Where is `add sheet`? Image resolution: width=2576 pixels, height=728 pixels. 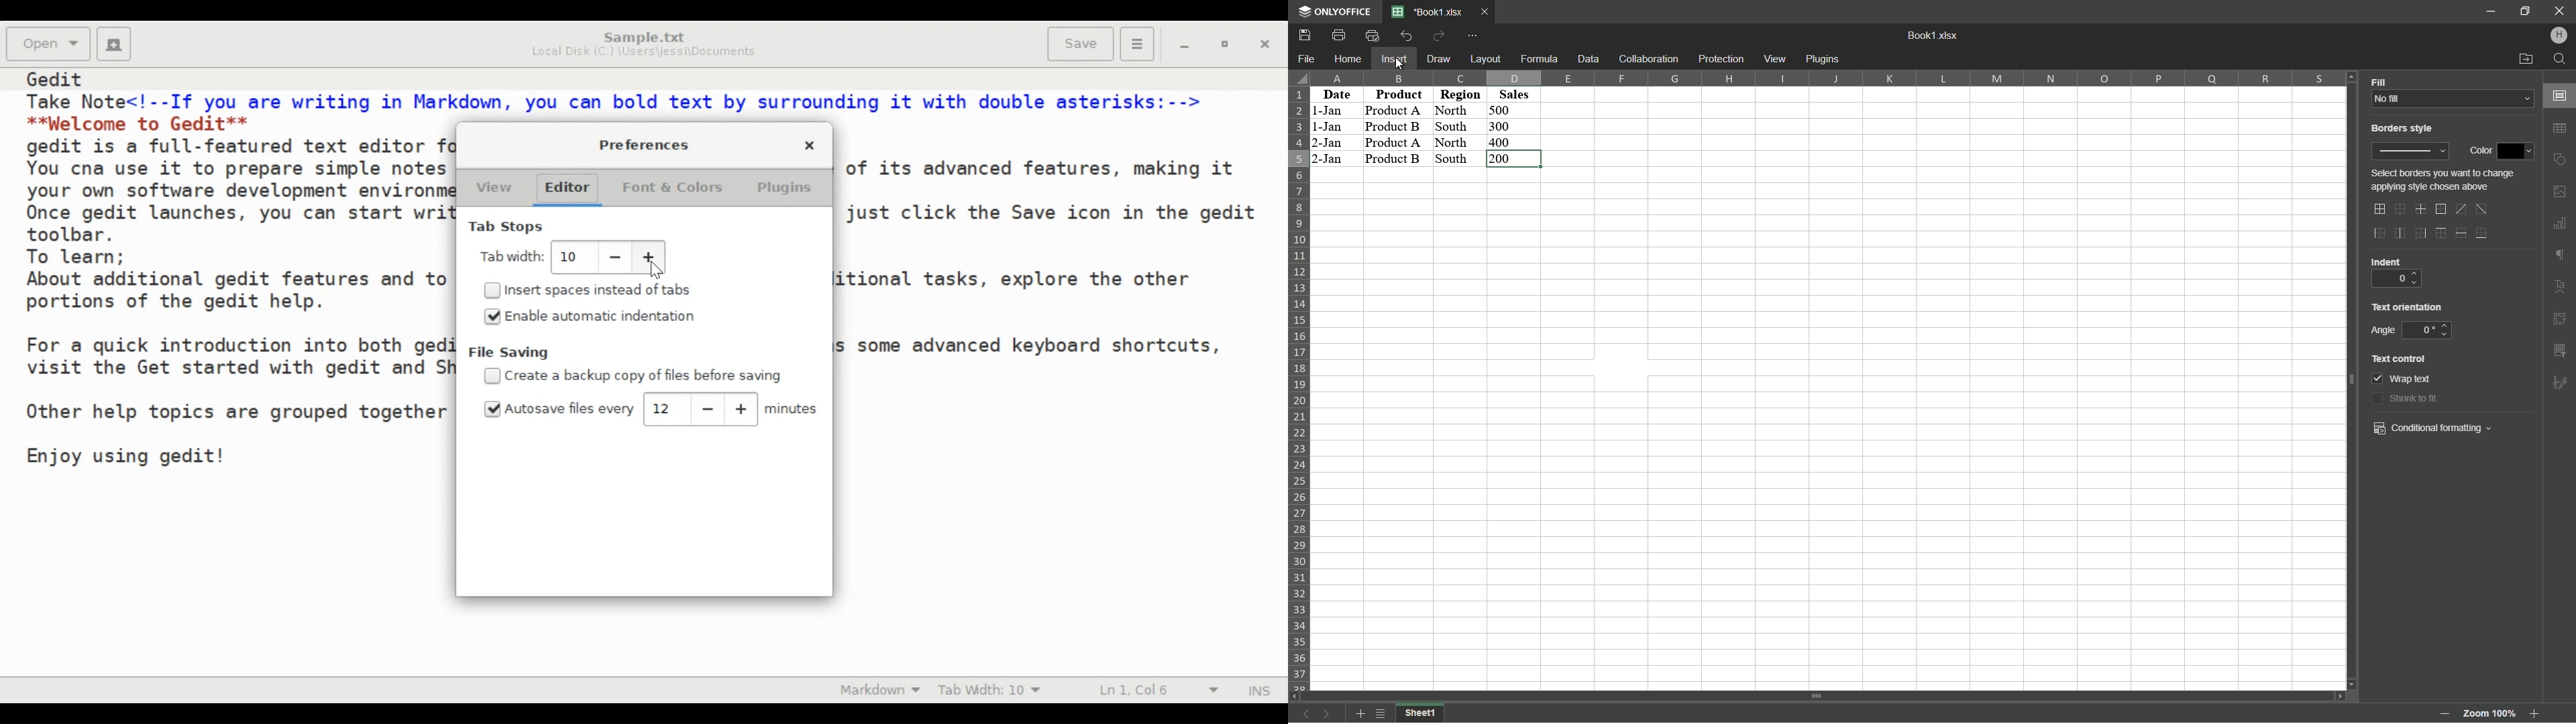 add sheet is located at coordinates (1359, 714).